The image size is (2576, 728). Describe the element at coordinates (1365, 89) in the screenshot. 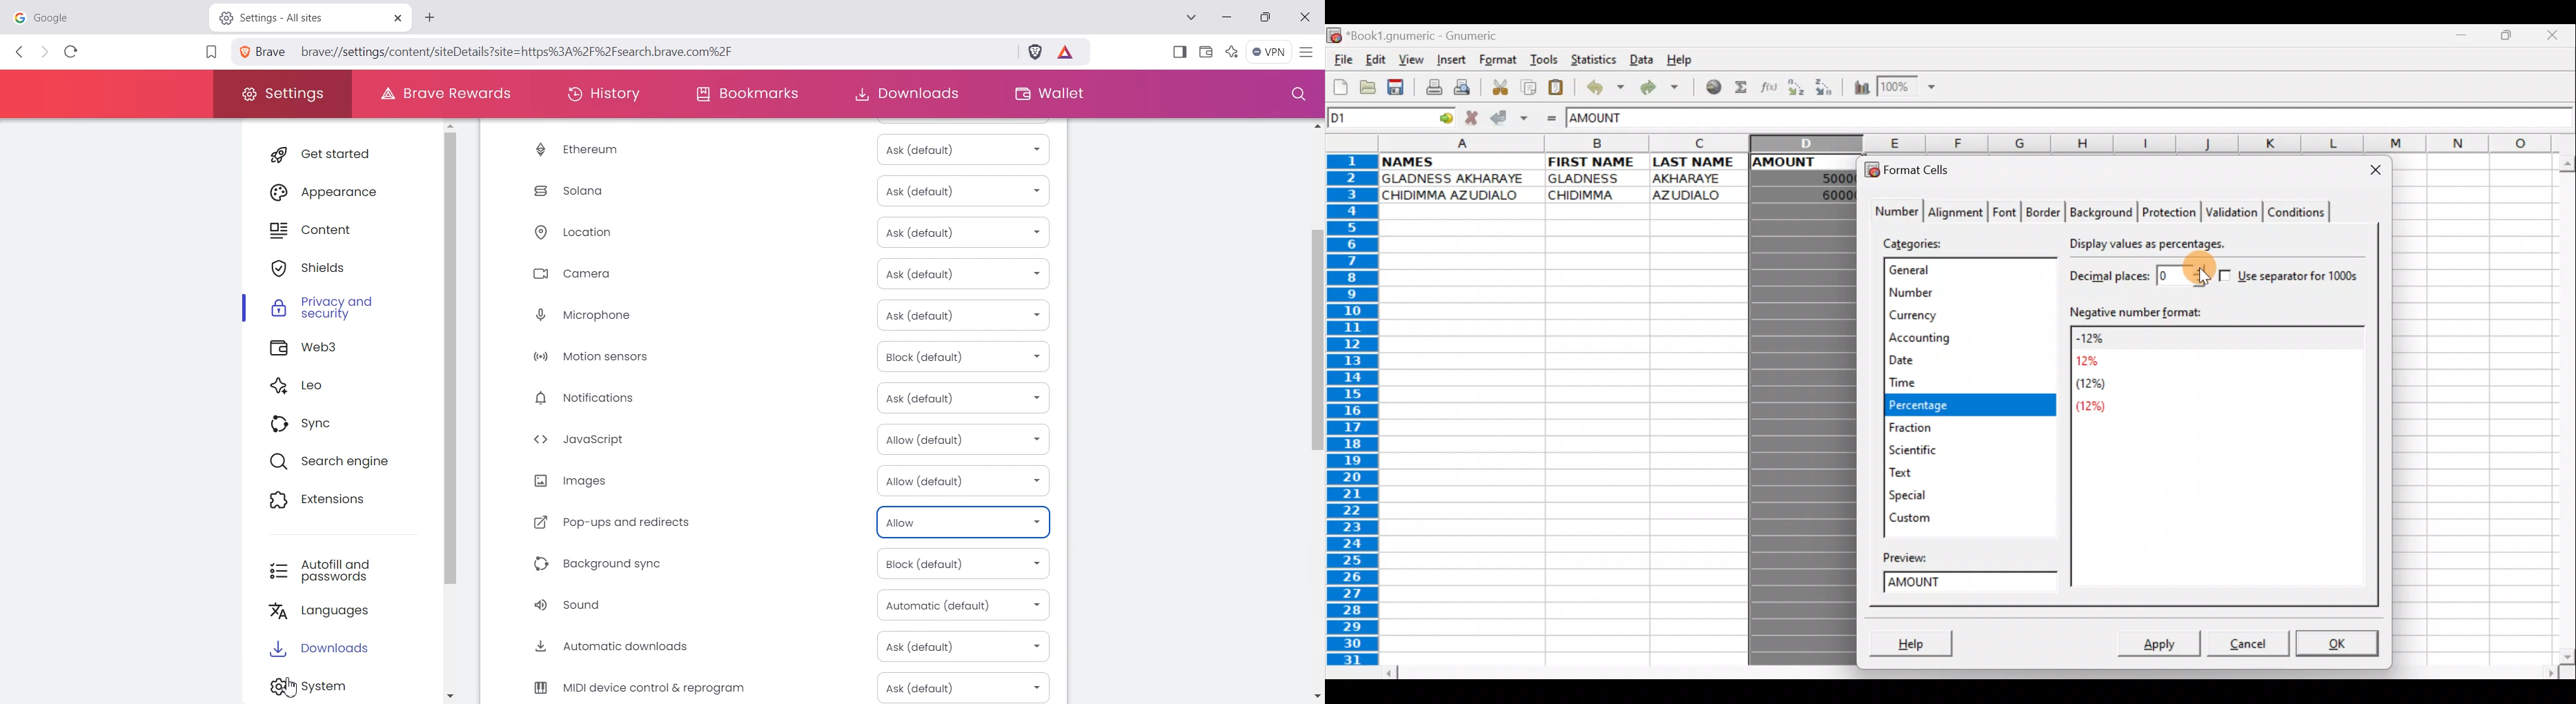

I see `Open a file` at that location.